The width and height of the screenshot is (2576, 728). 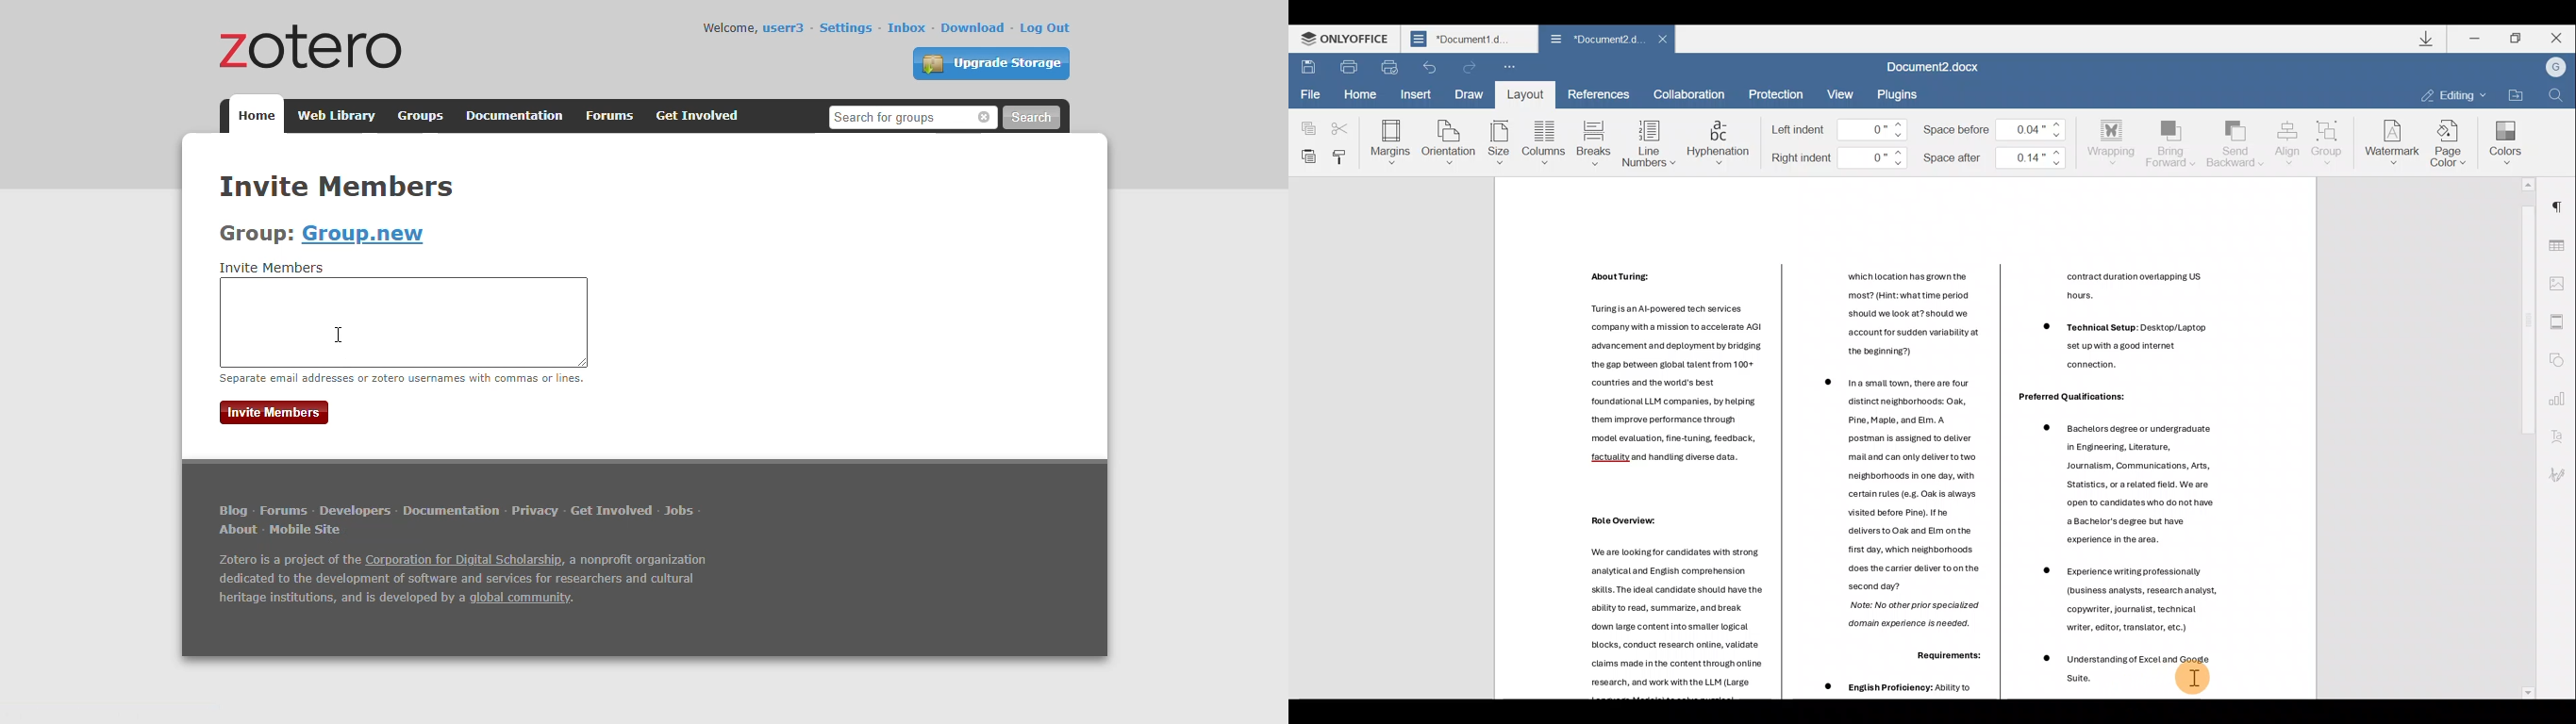 I want to click on developers, so click(x=355, y=510).